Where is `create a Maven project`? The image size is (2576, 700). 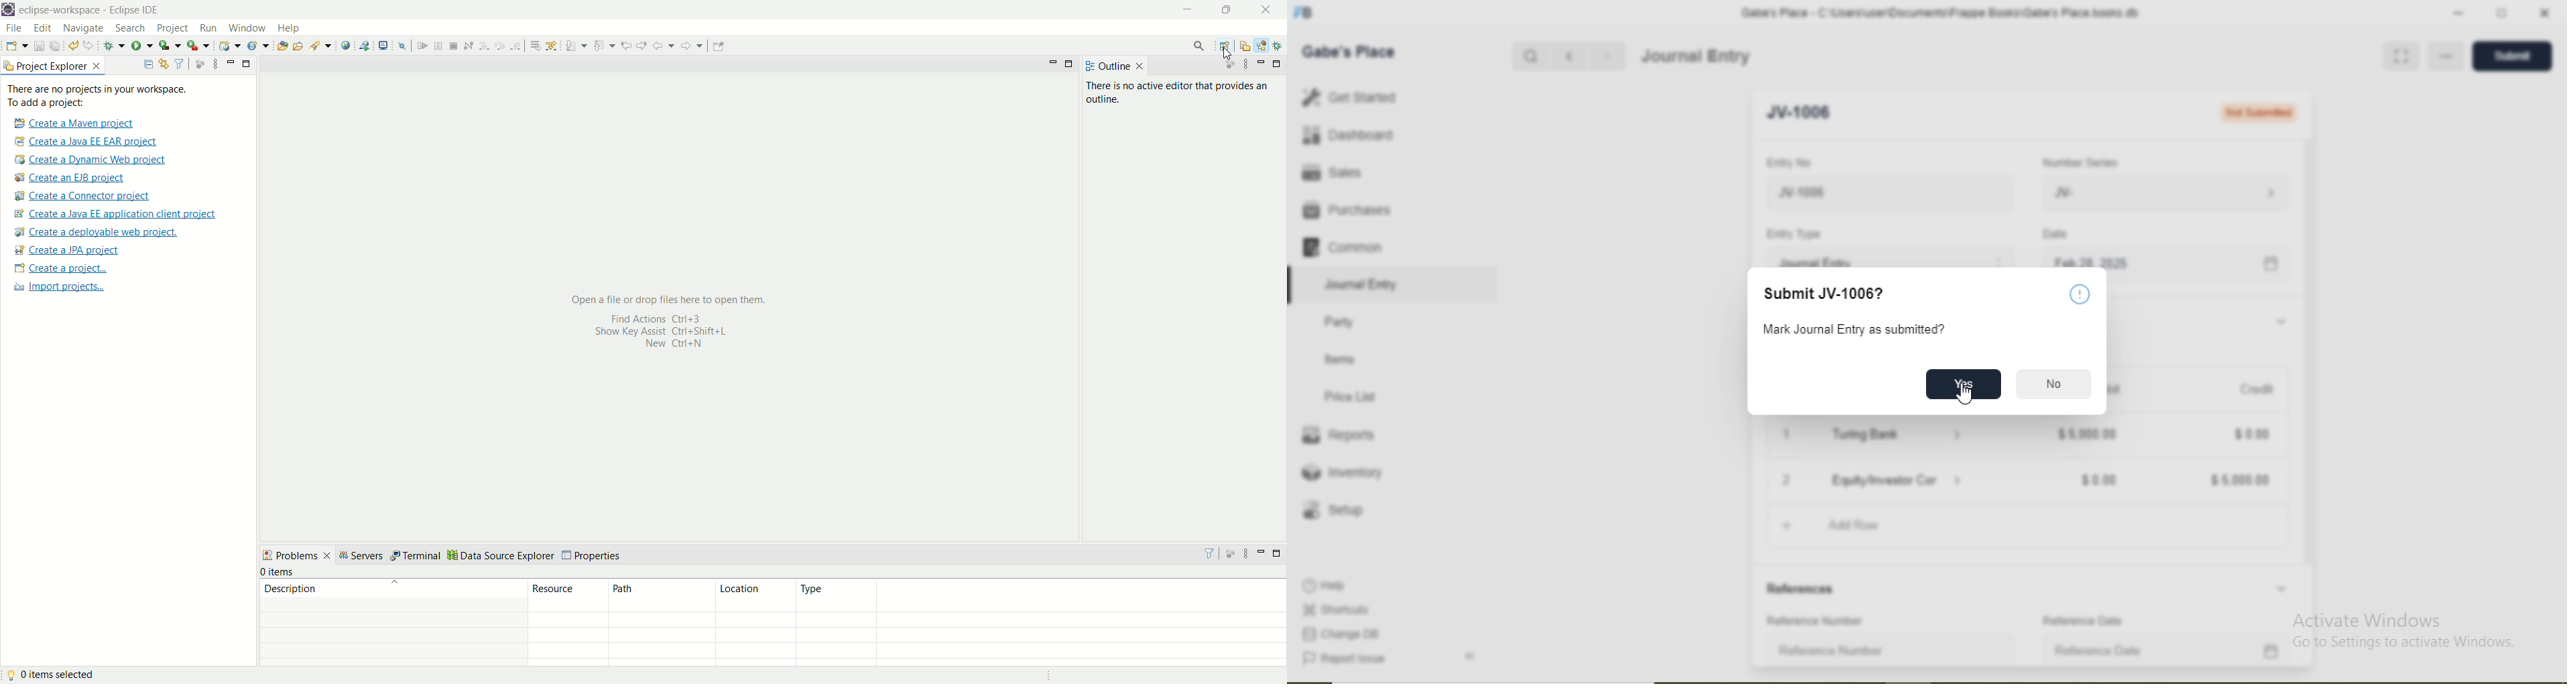
create a Maven project is located at coordinates (70, 122).